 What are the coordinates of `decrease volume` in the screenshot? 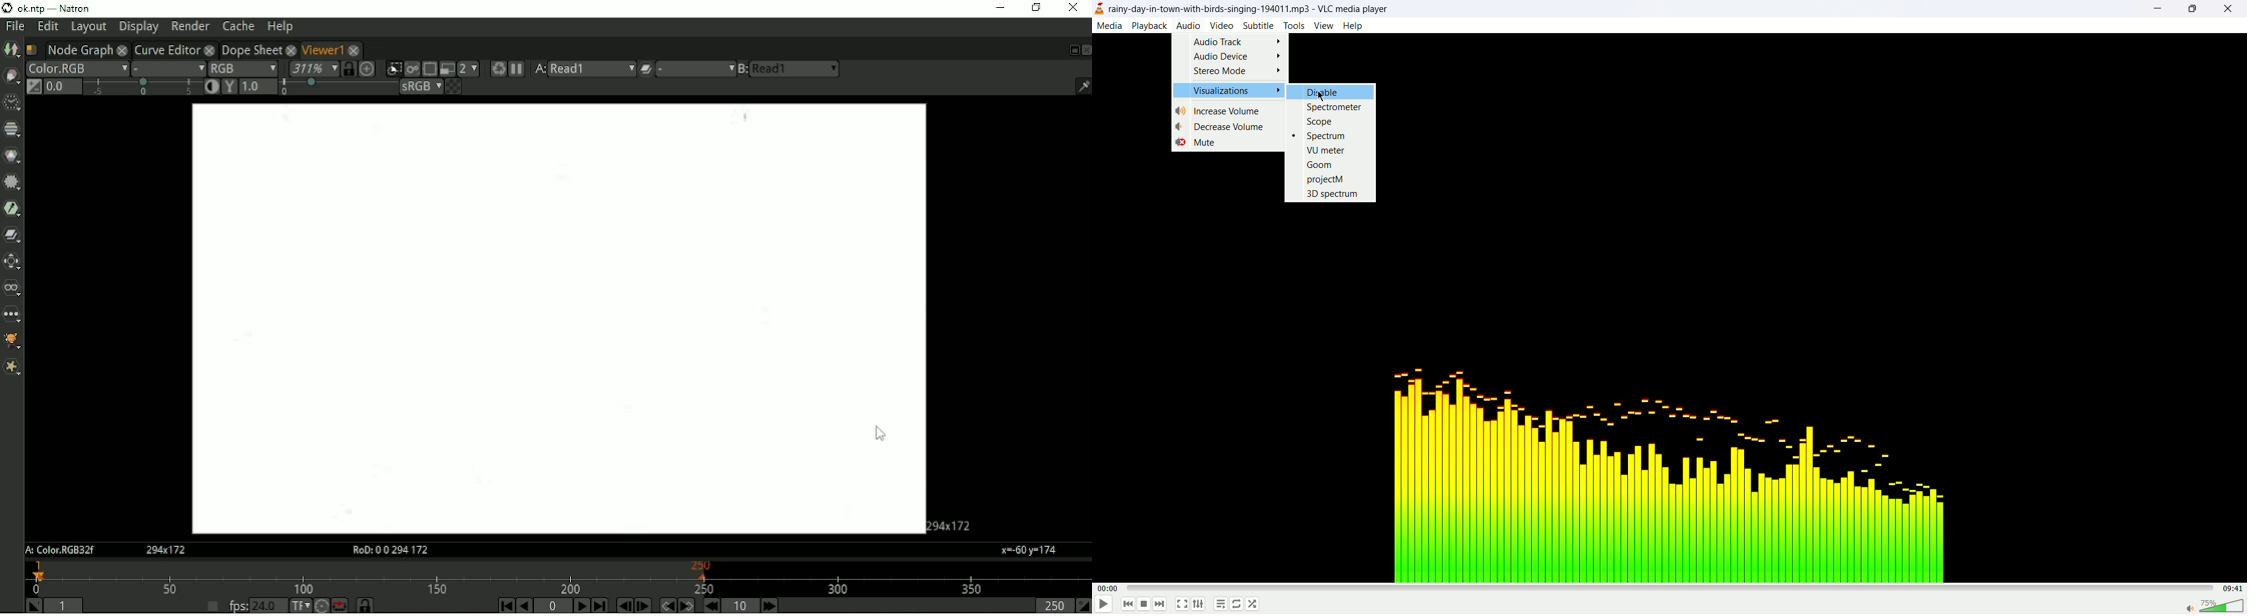 It's located at (1229, 126).